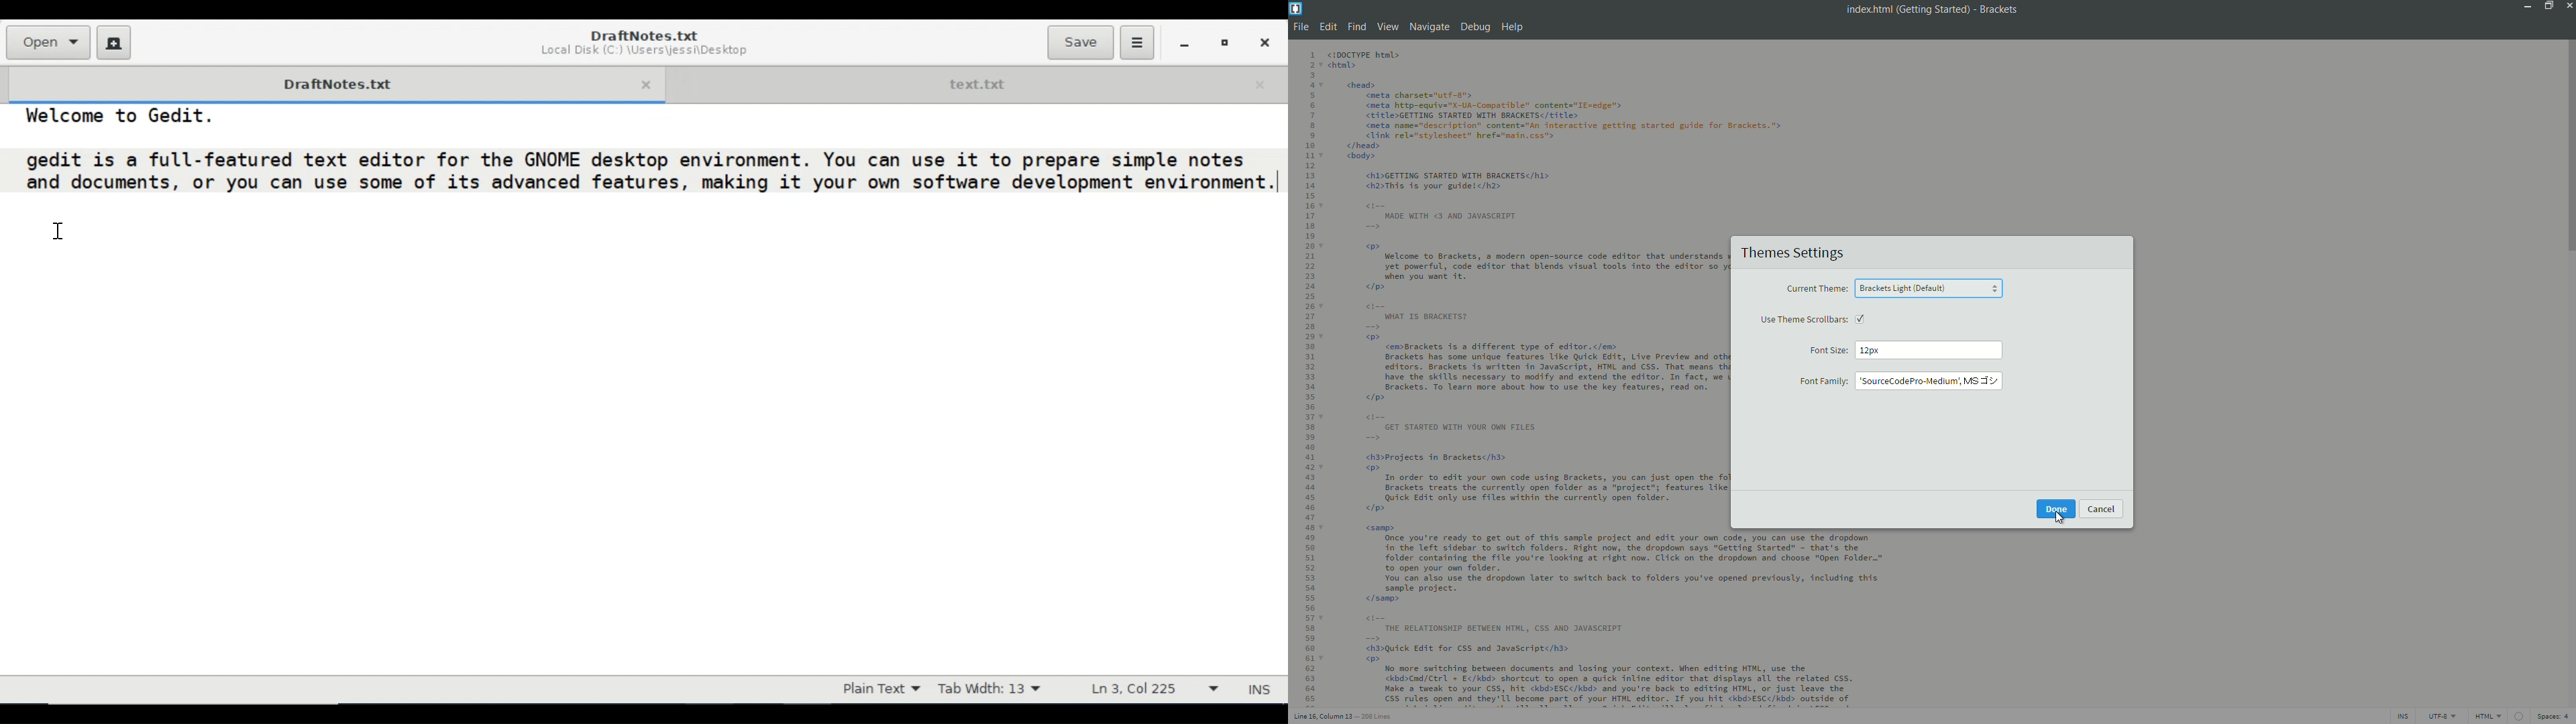  I want to click on File type, so click(878, 689).